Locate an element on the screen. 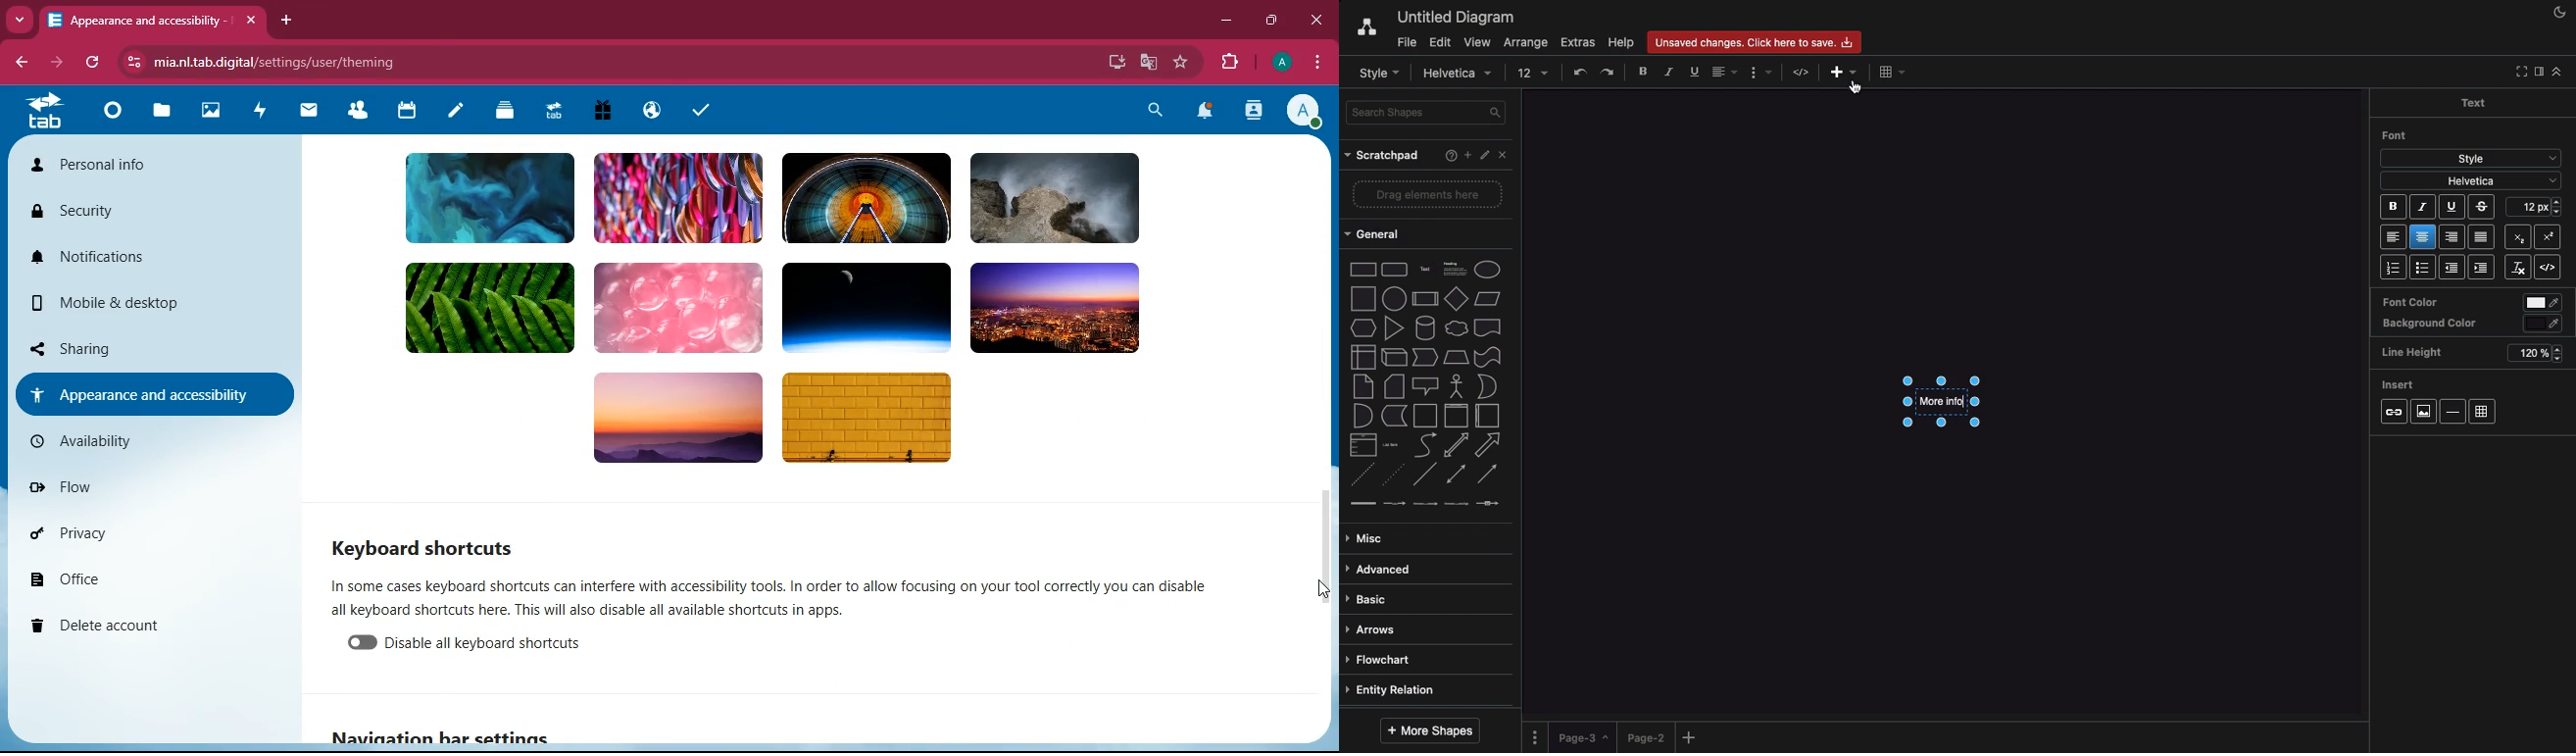 This screenshot has width=2576, height=756. refresh is located at coordinates (94, 63).